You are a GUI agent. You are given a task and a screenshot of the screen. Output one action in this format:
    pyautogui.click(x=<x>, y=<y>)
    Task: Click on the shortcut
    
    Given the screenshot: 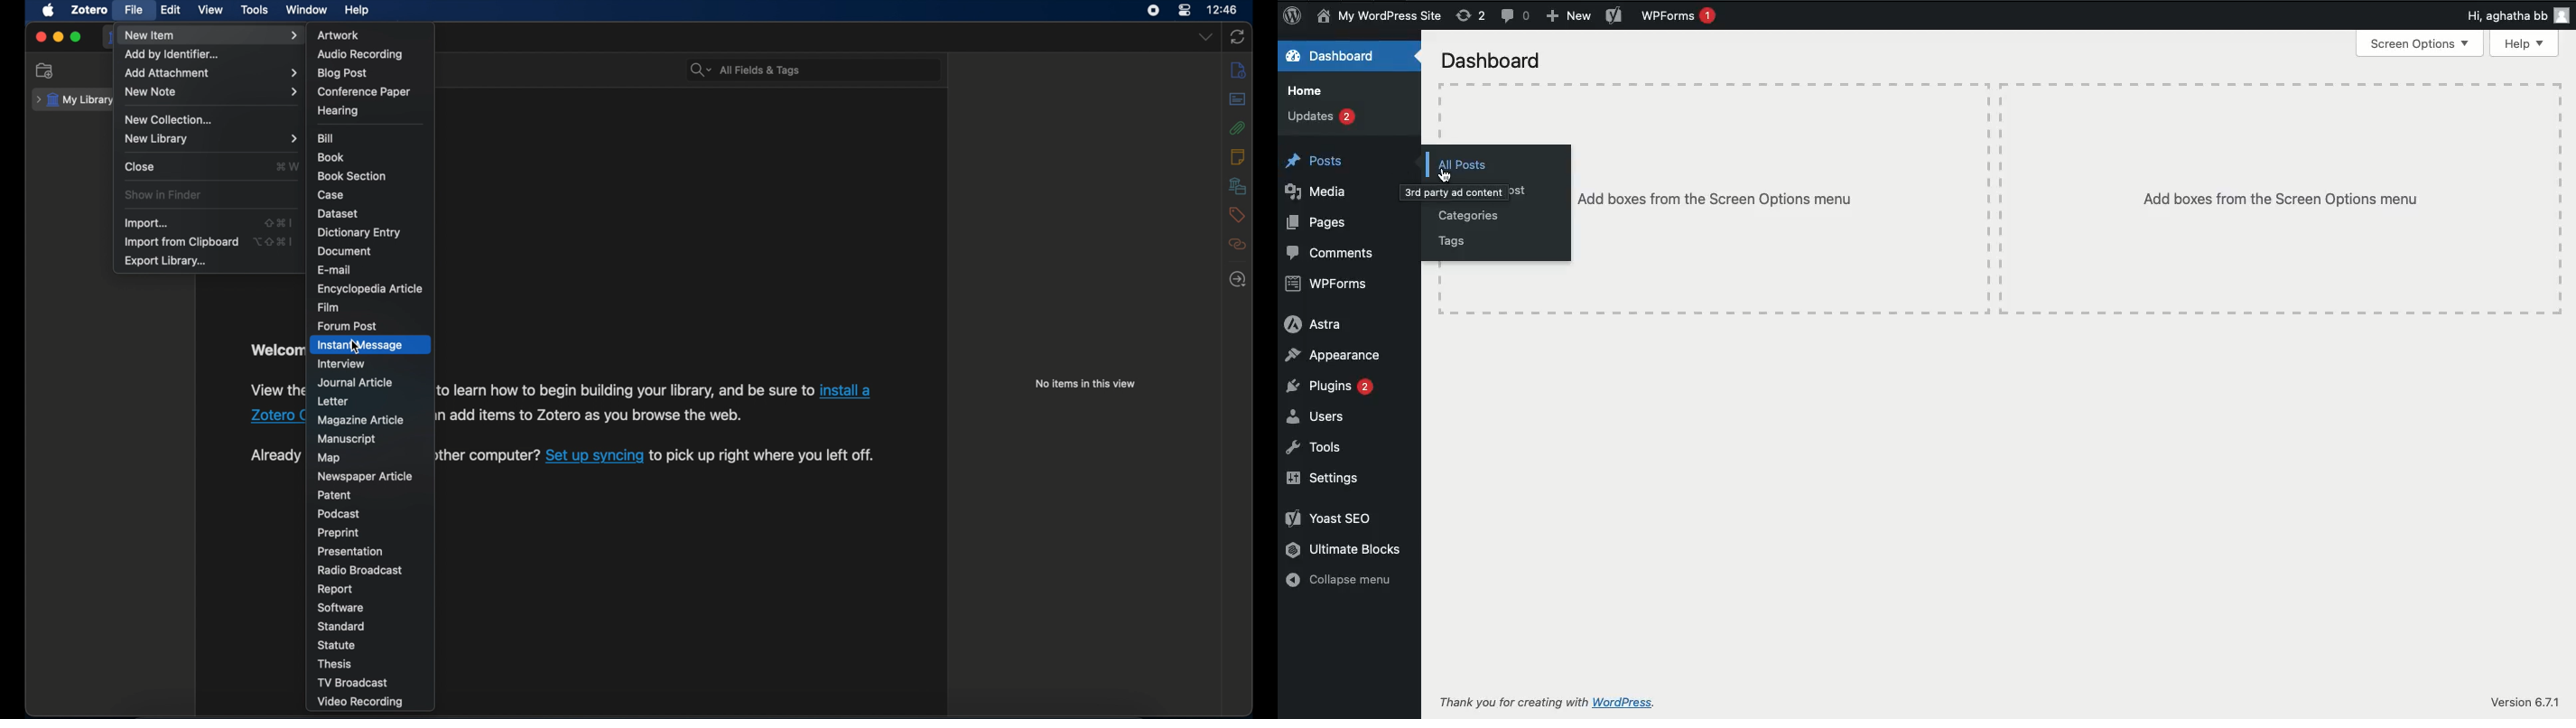 What is the action you would take?
    pyautogui.click(x=286, y=166)
    